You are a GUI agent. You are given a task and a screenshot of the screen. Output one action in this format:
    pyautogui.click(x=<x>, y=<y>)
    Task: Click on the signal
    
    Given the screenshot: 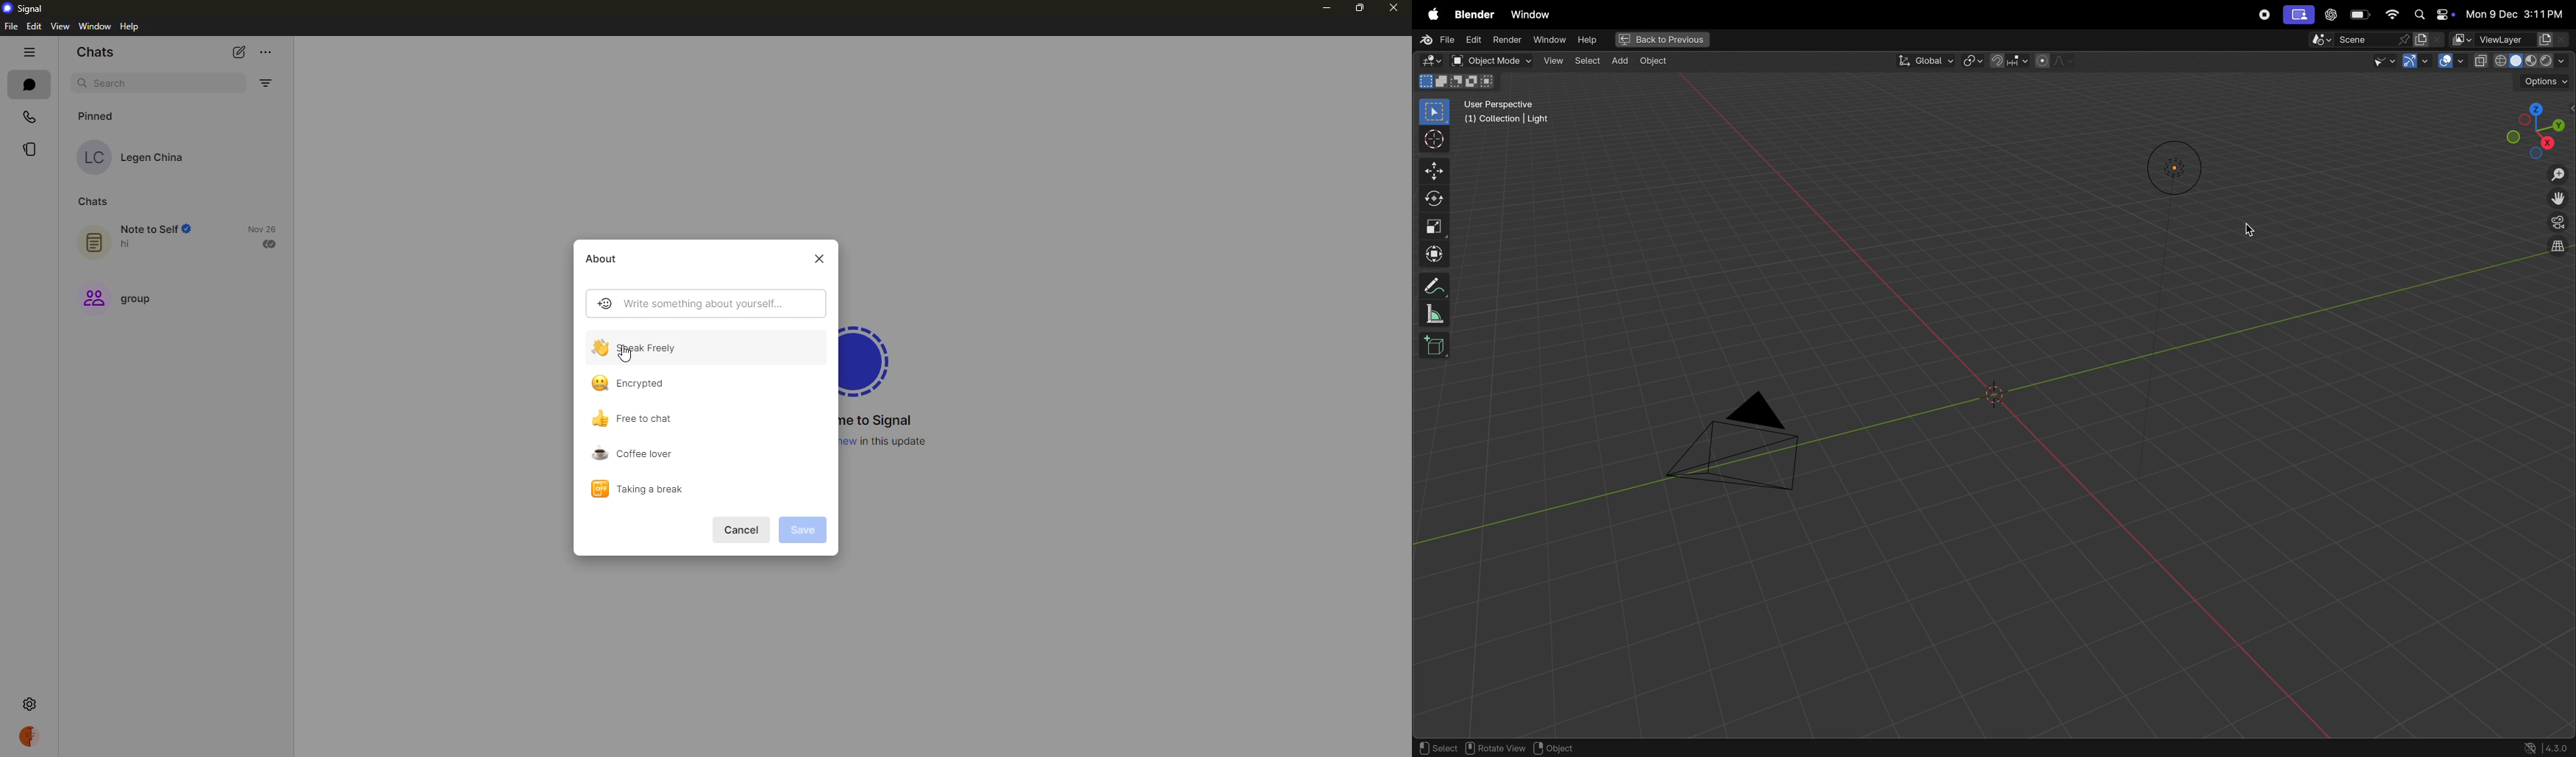 What is the action you would take?
    pyautogui.click(x=27, y=7)
    